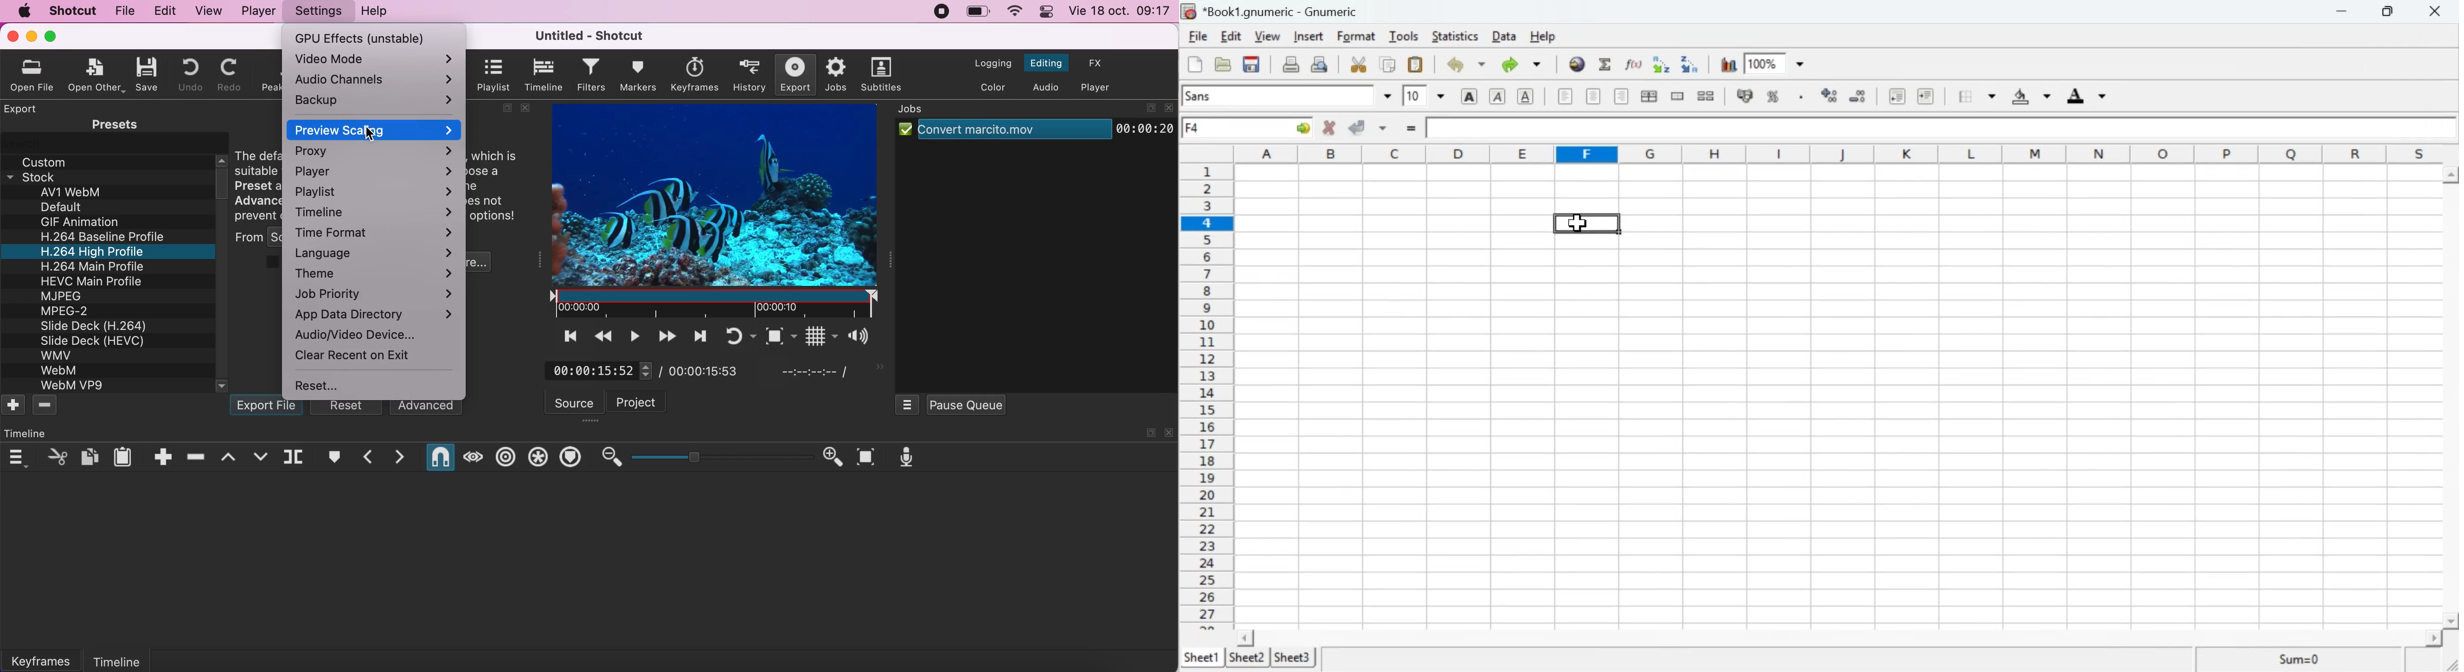 This screenshot has height=672, width=2464. Describe the element at coordinates (920, 110) in the screenshot. I see `jobs panel` at that location.